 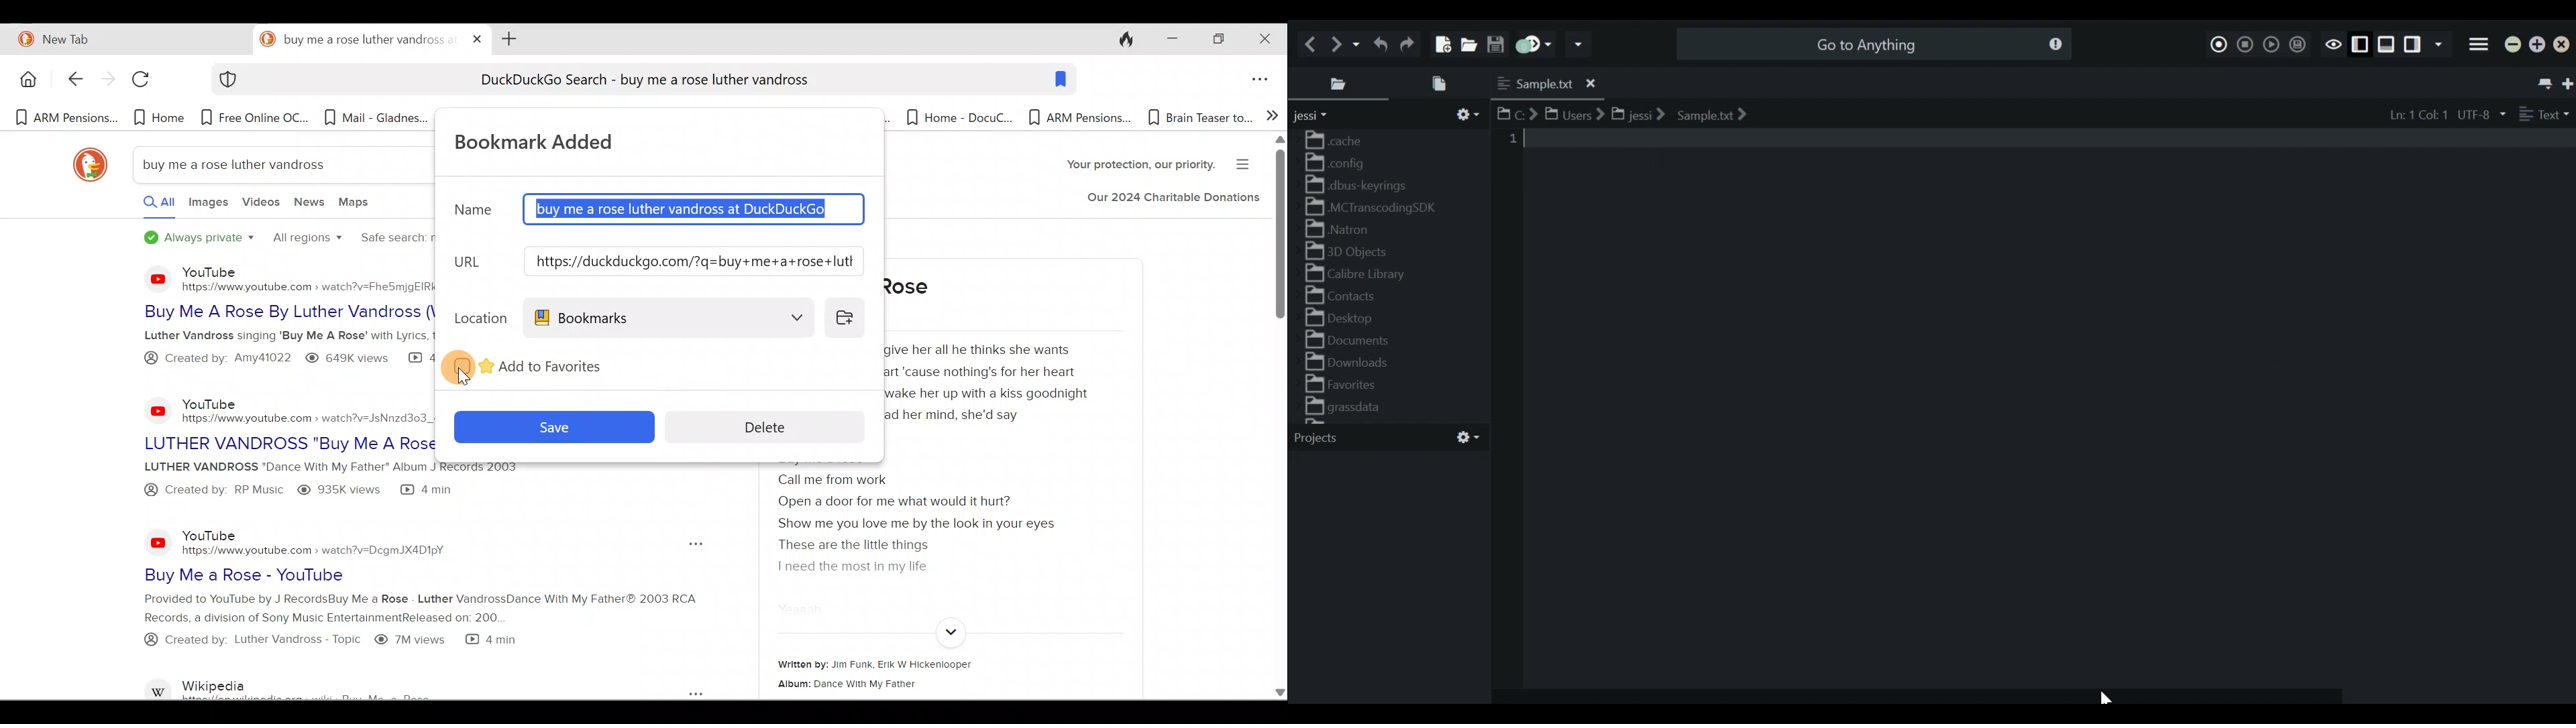 What do you see at coordinates (150, 410) in the screenshot?
I see `YouTube logo` at bounding box center [150, 410].